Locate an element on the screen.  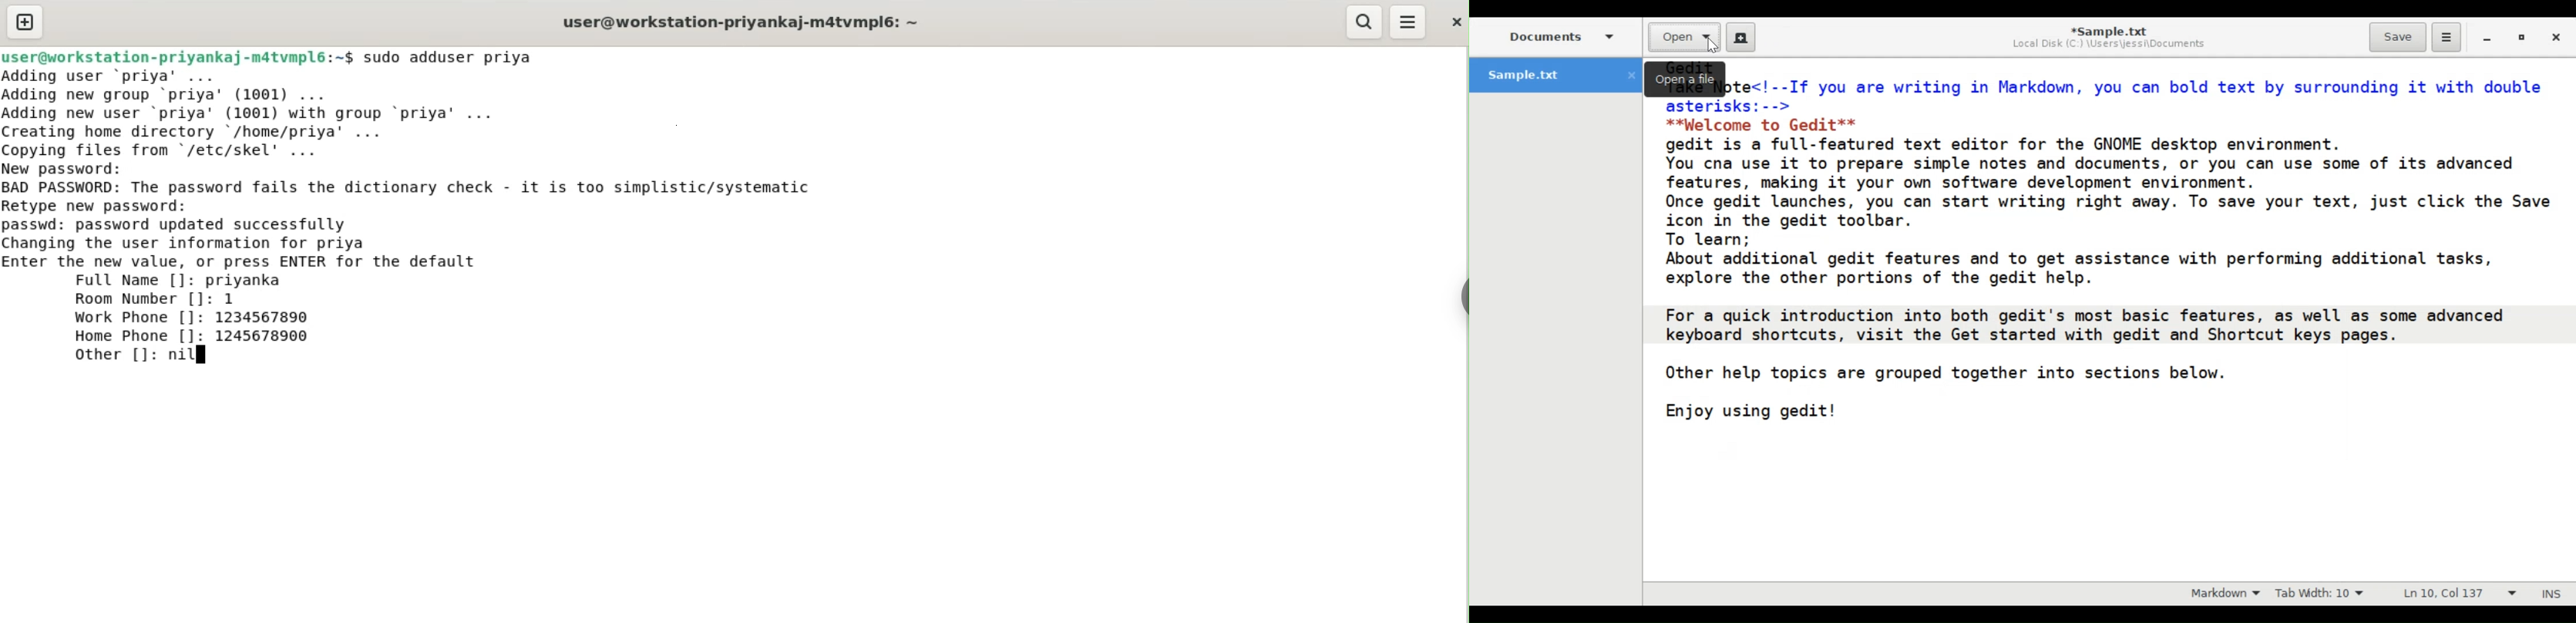
close is located at coordinates (1454, 18).